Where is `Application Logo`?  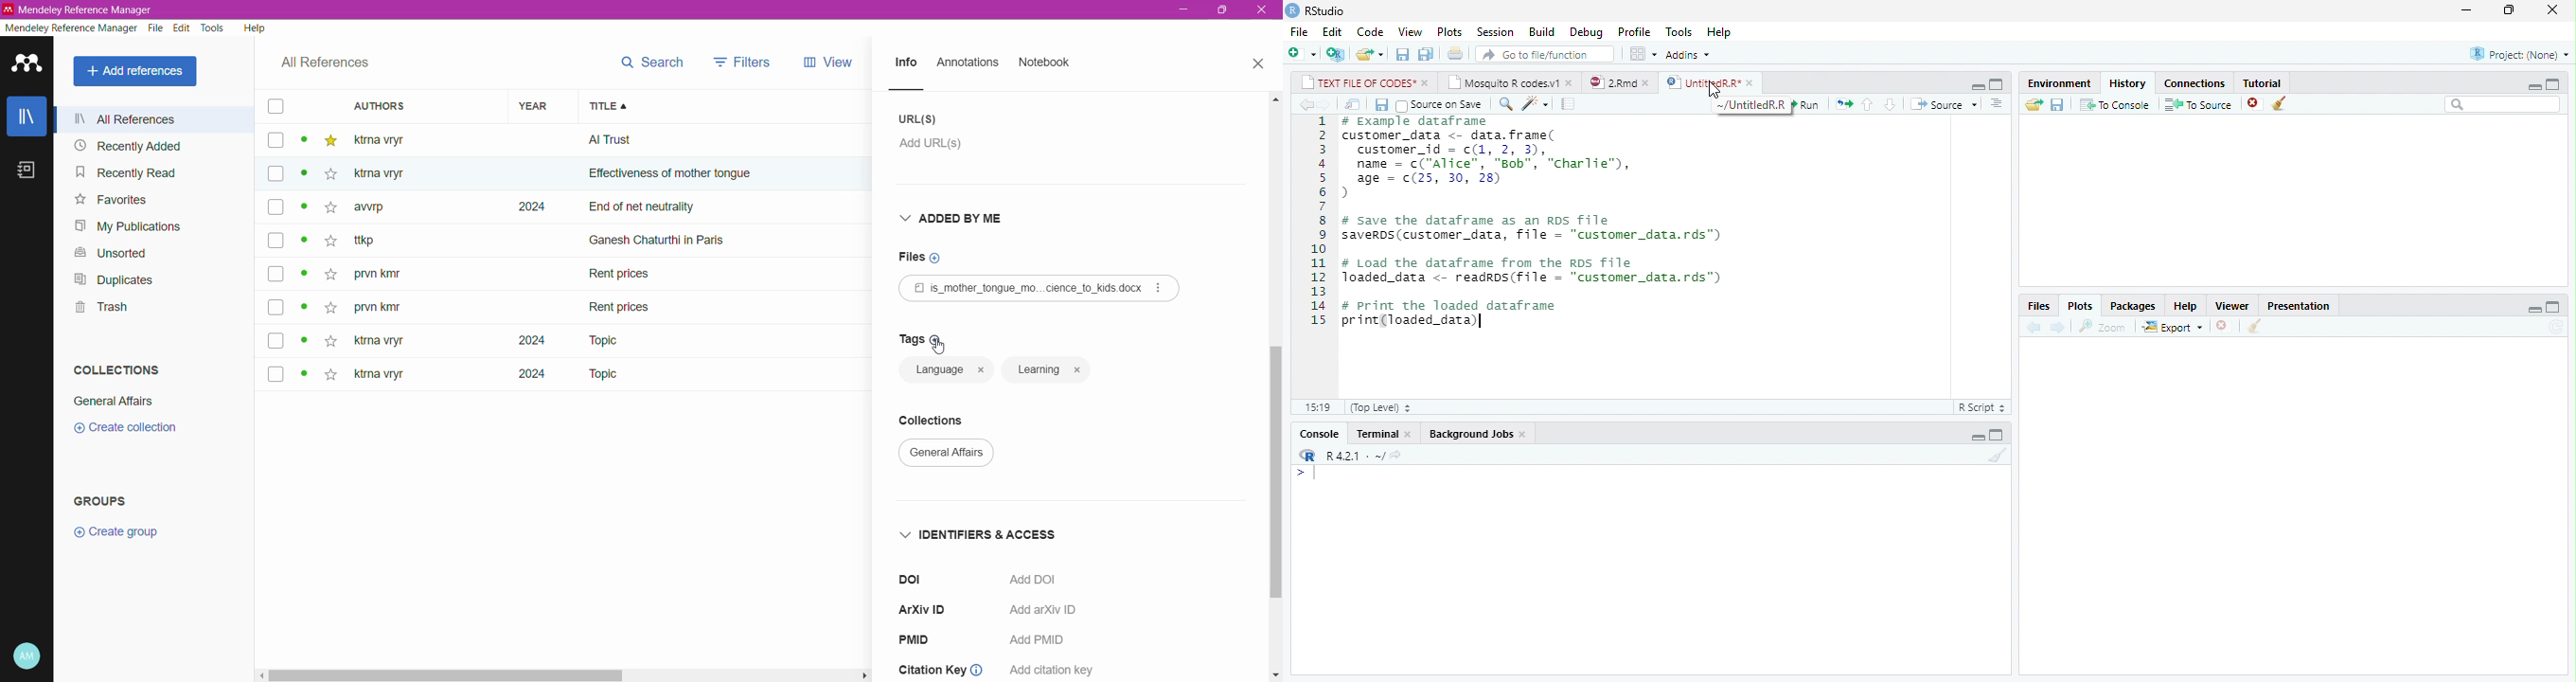
Application Logo is located at coordinates (27, 65).